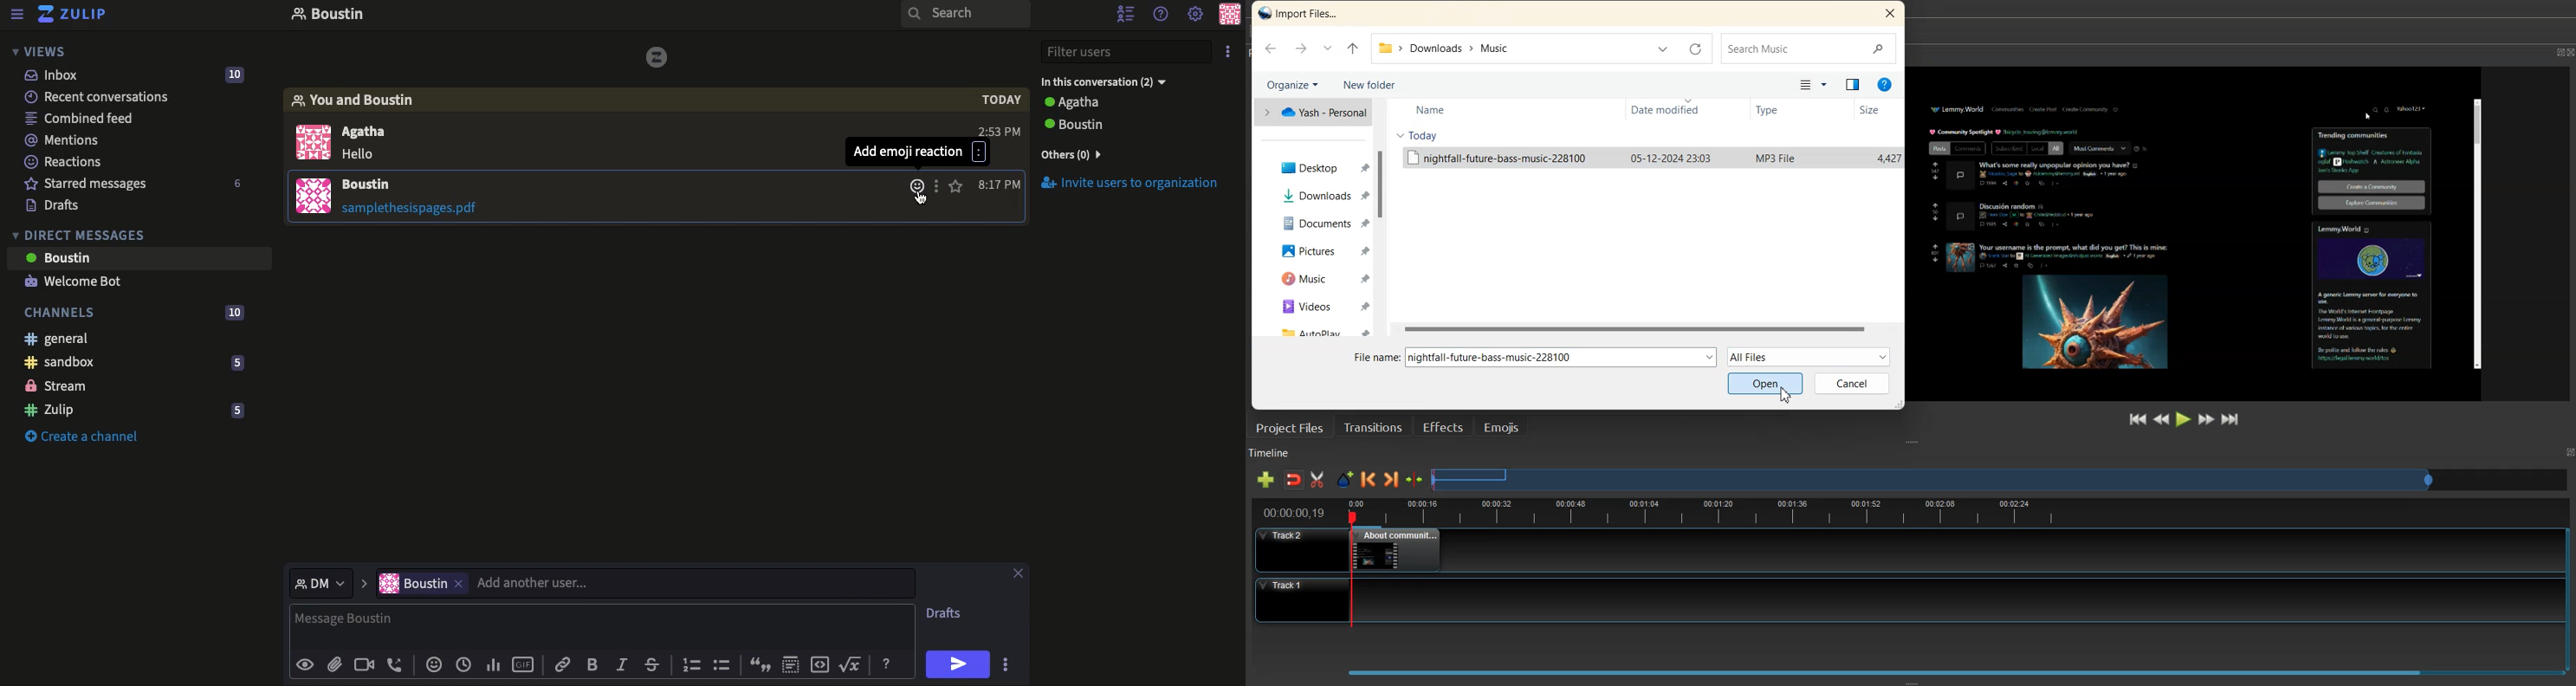 The height and width of the screenshot is (700, 2576). I want to click on timeline view, so click(1964, 513).